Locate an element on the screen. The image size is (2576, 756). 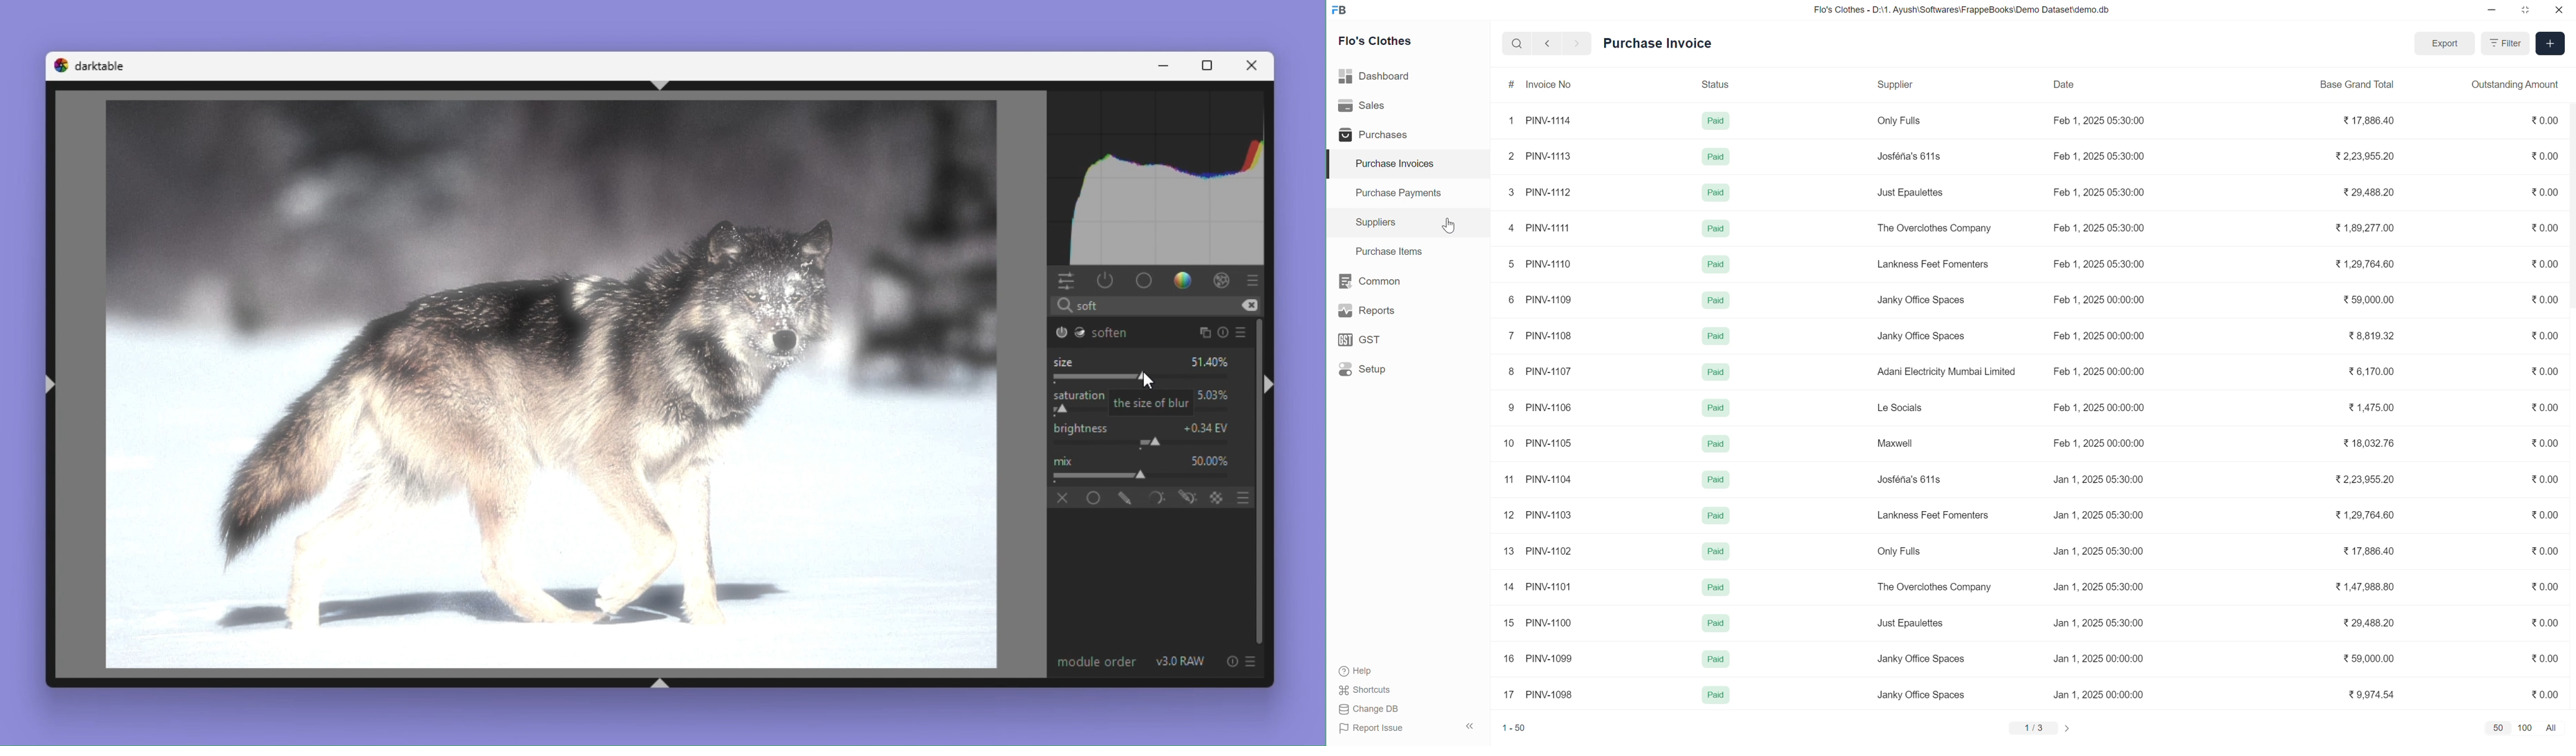
1 is located at coordinates (1510, 122).